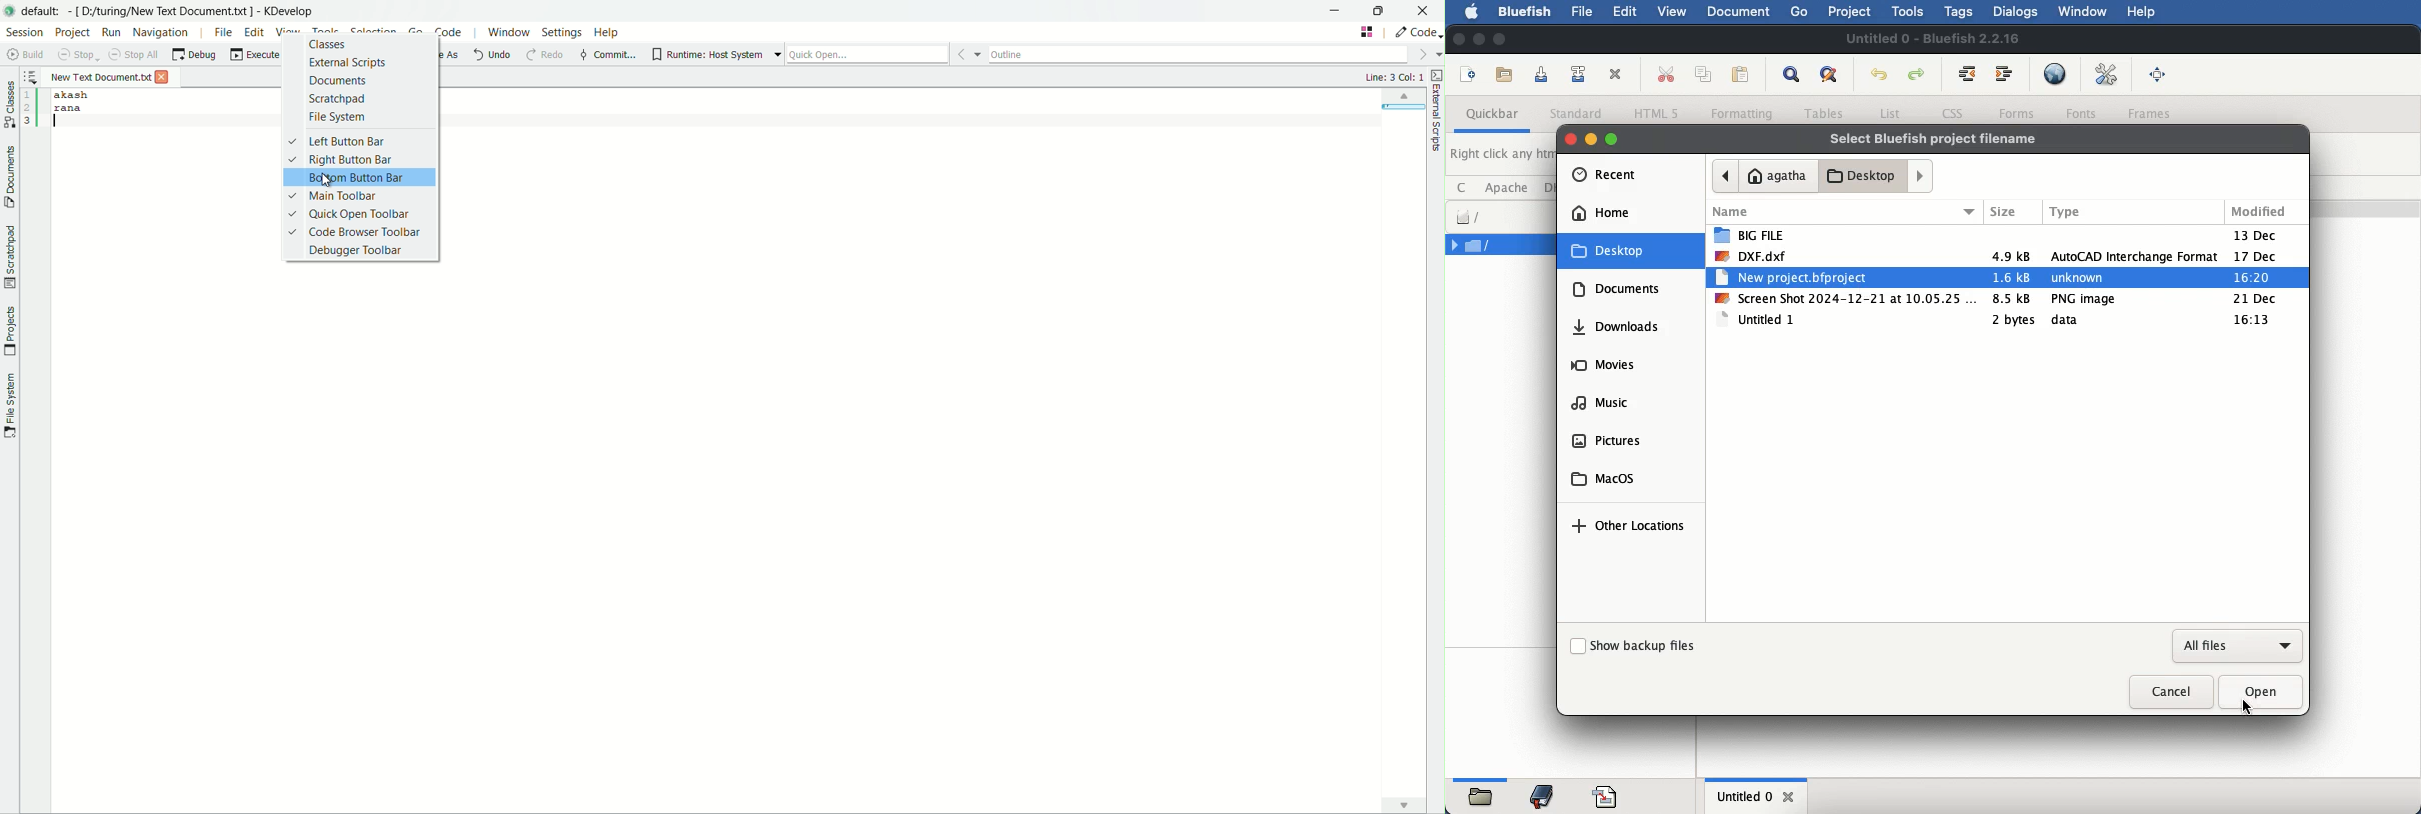 The height and width of the screenshot is (840, 2436). I want to click on bluefish, so click(1524, 9).